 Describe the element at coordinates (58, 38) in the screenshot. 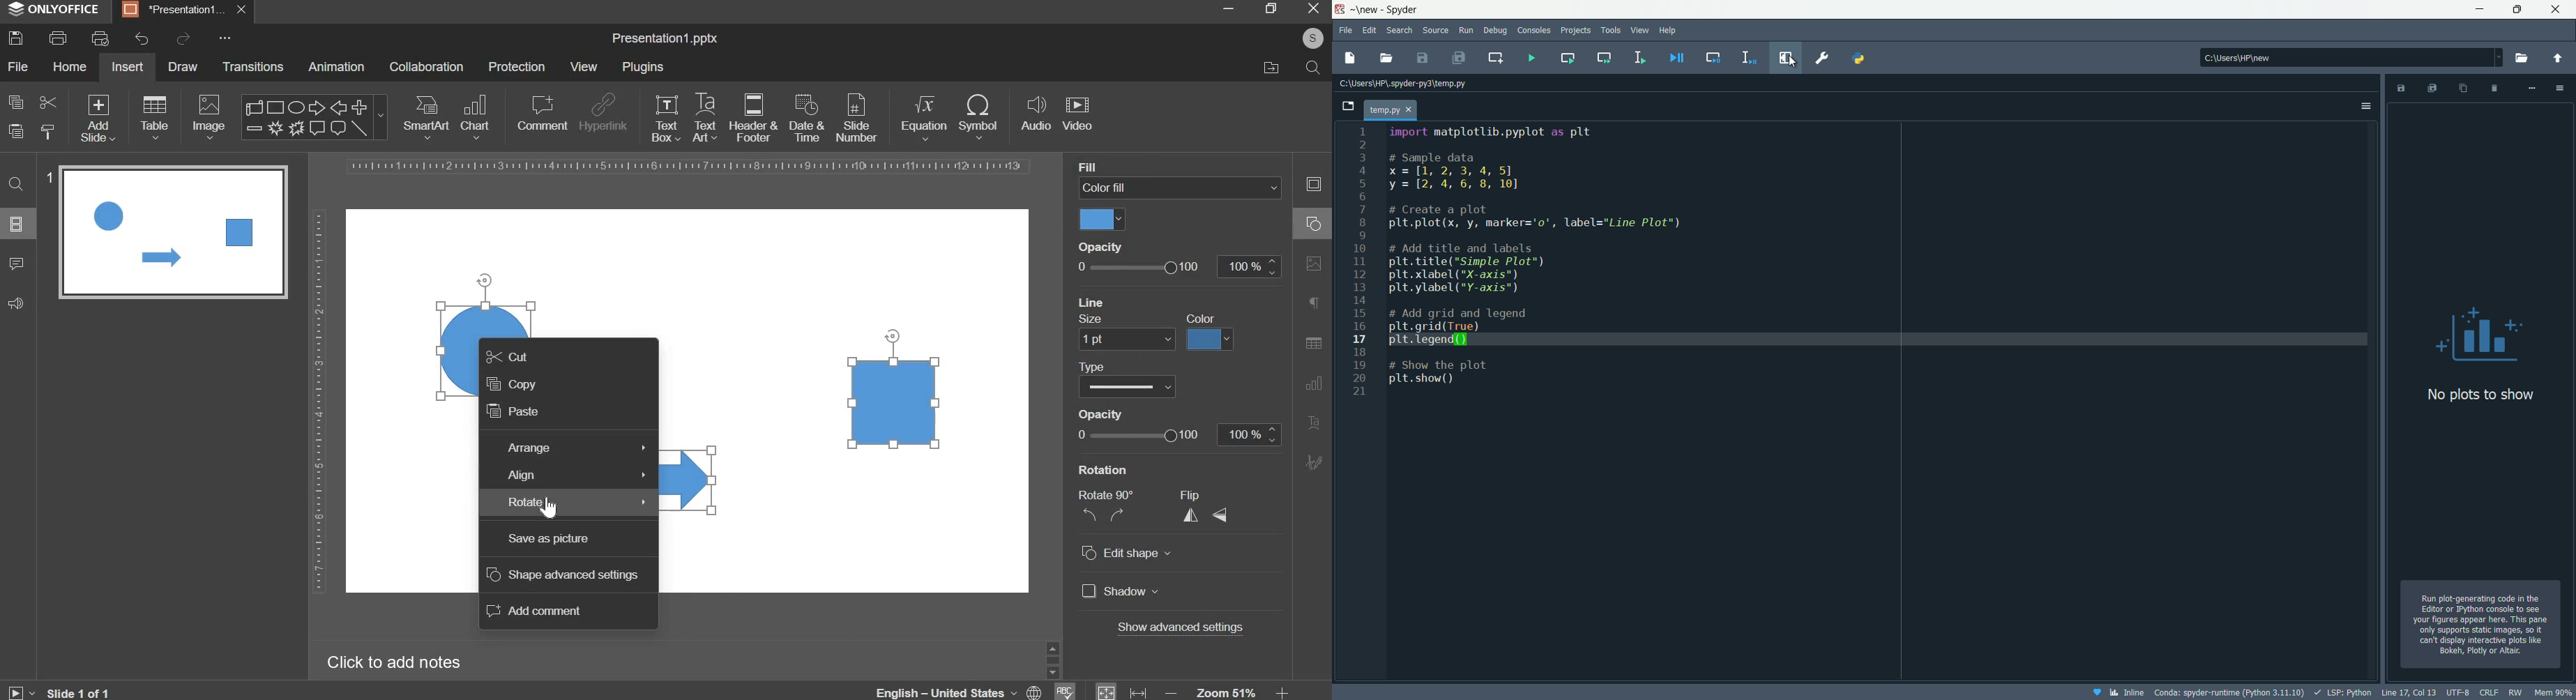

I see `print` at that location.